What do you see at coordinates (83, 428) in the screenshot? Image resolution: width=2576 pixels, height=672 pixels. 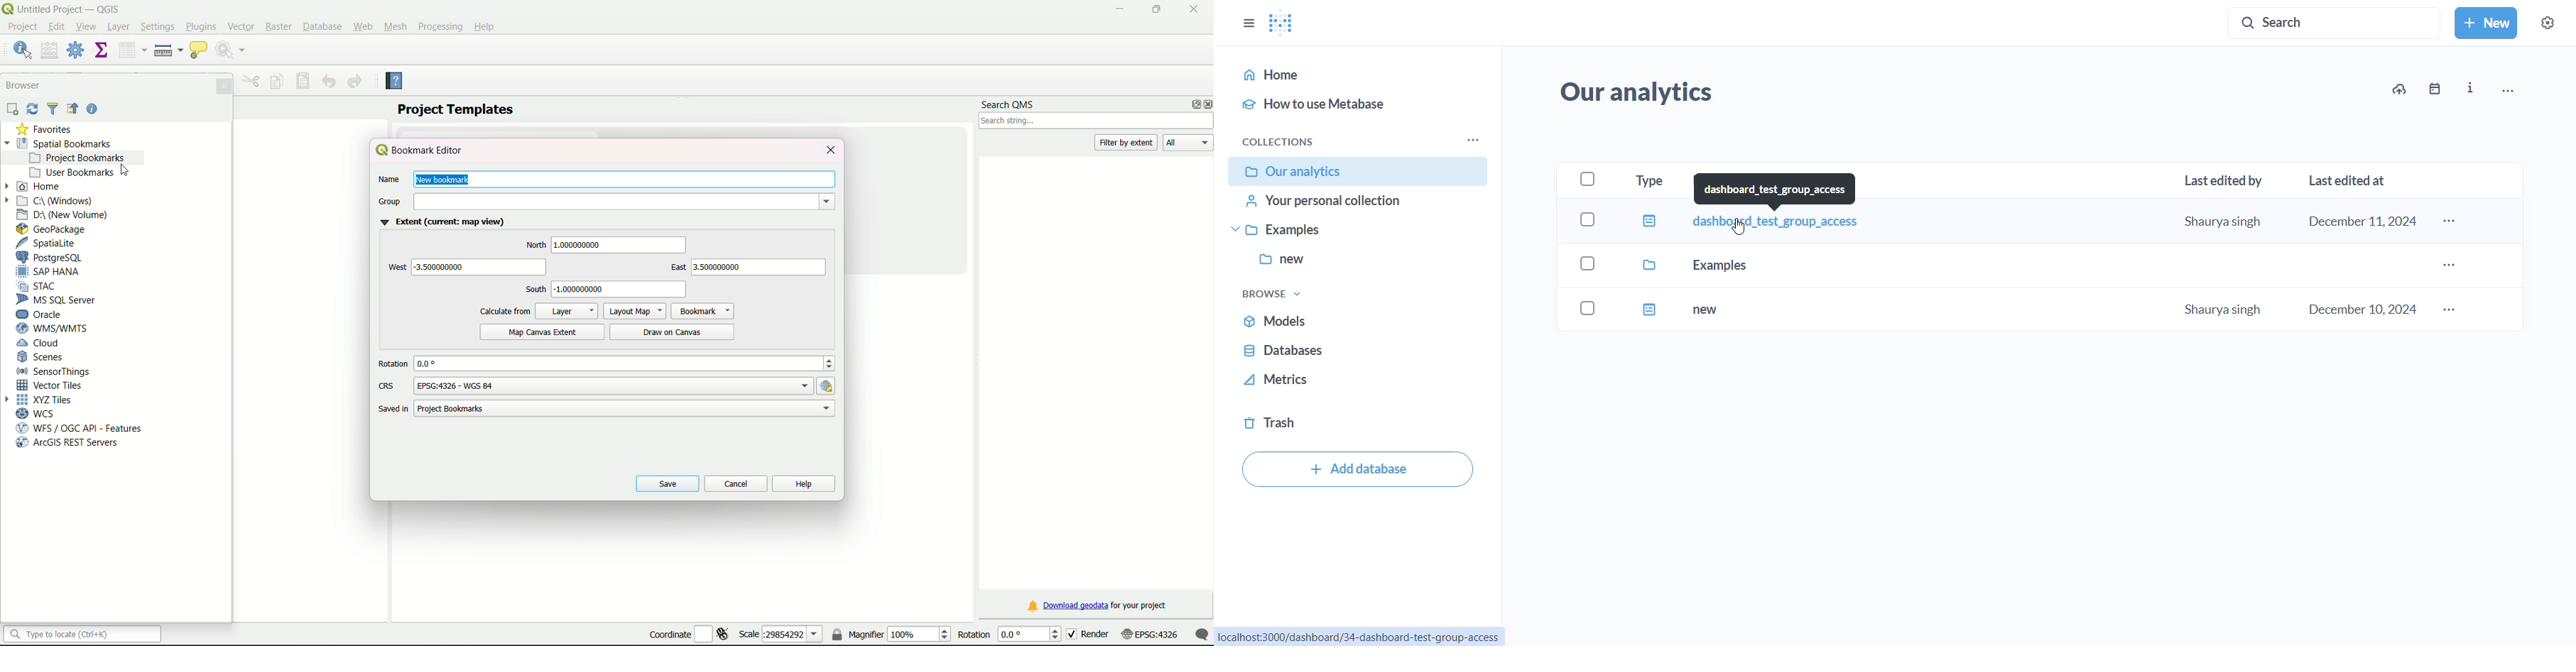 I see `WFS/OGC` at bounding box center [83, 428].